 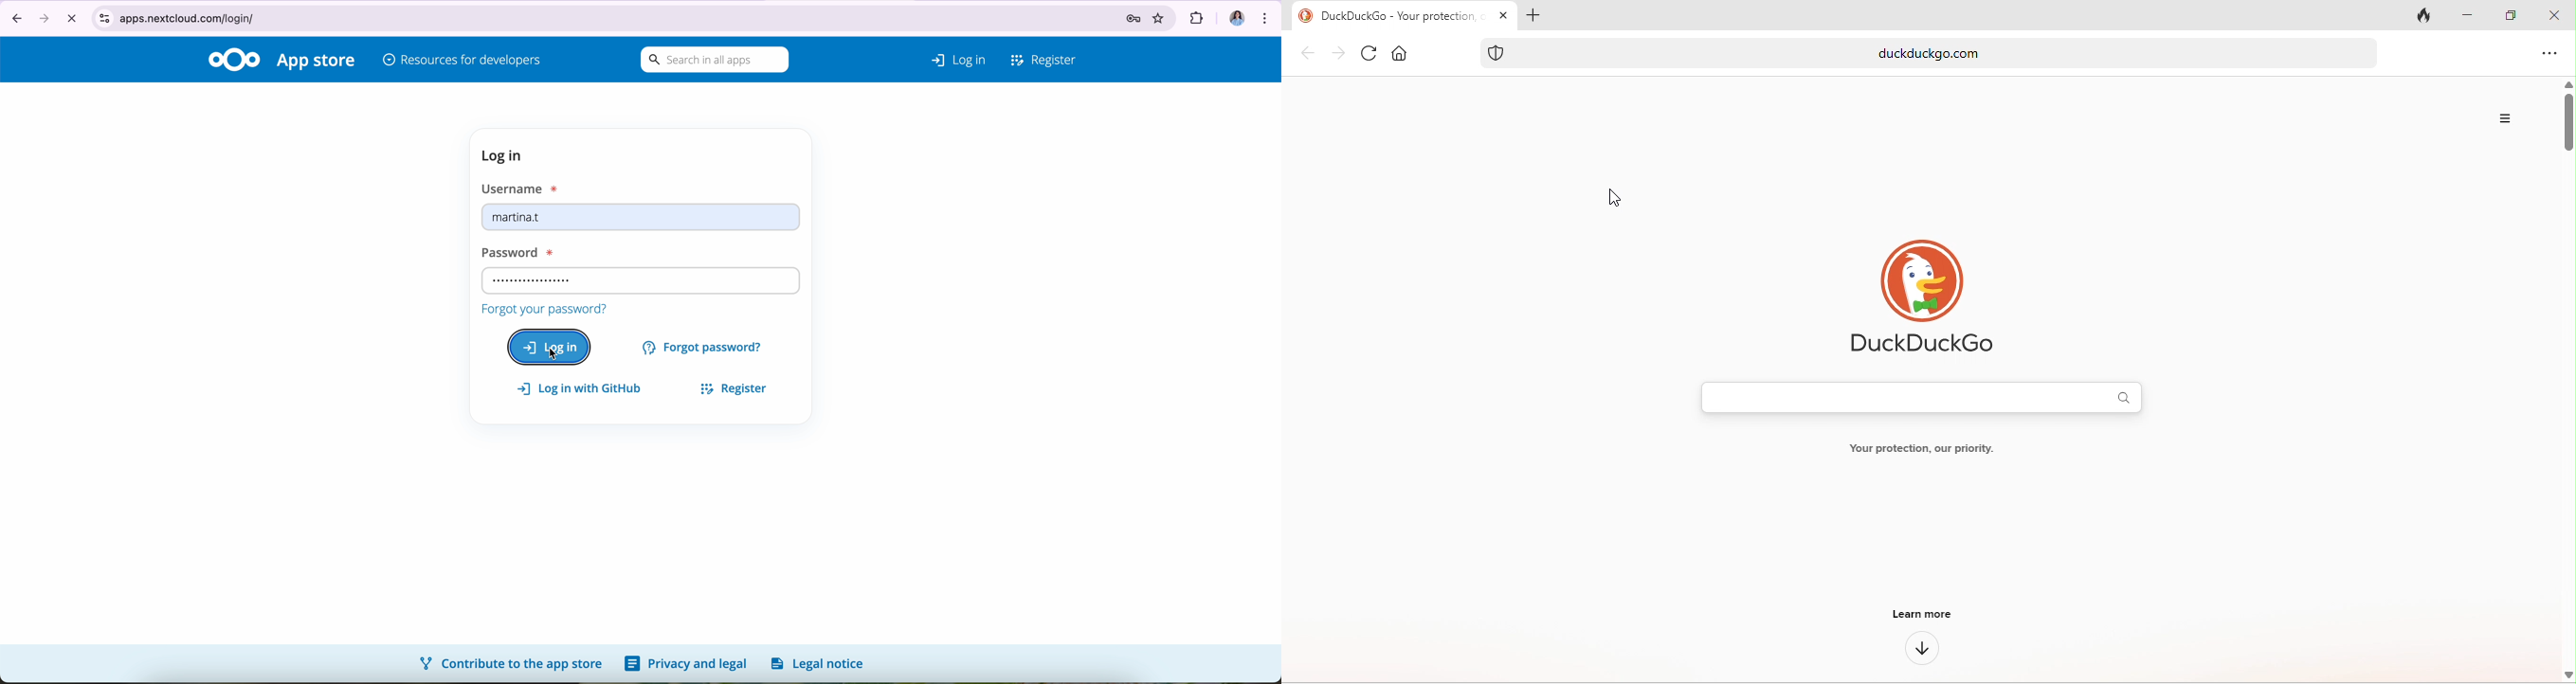 I want to click on privacy and legal, so click(x=685, y=664).